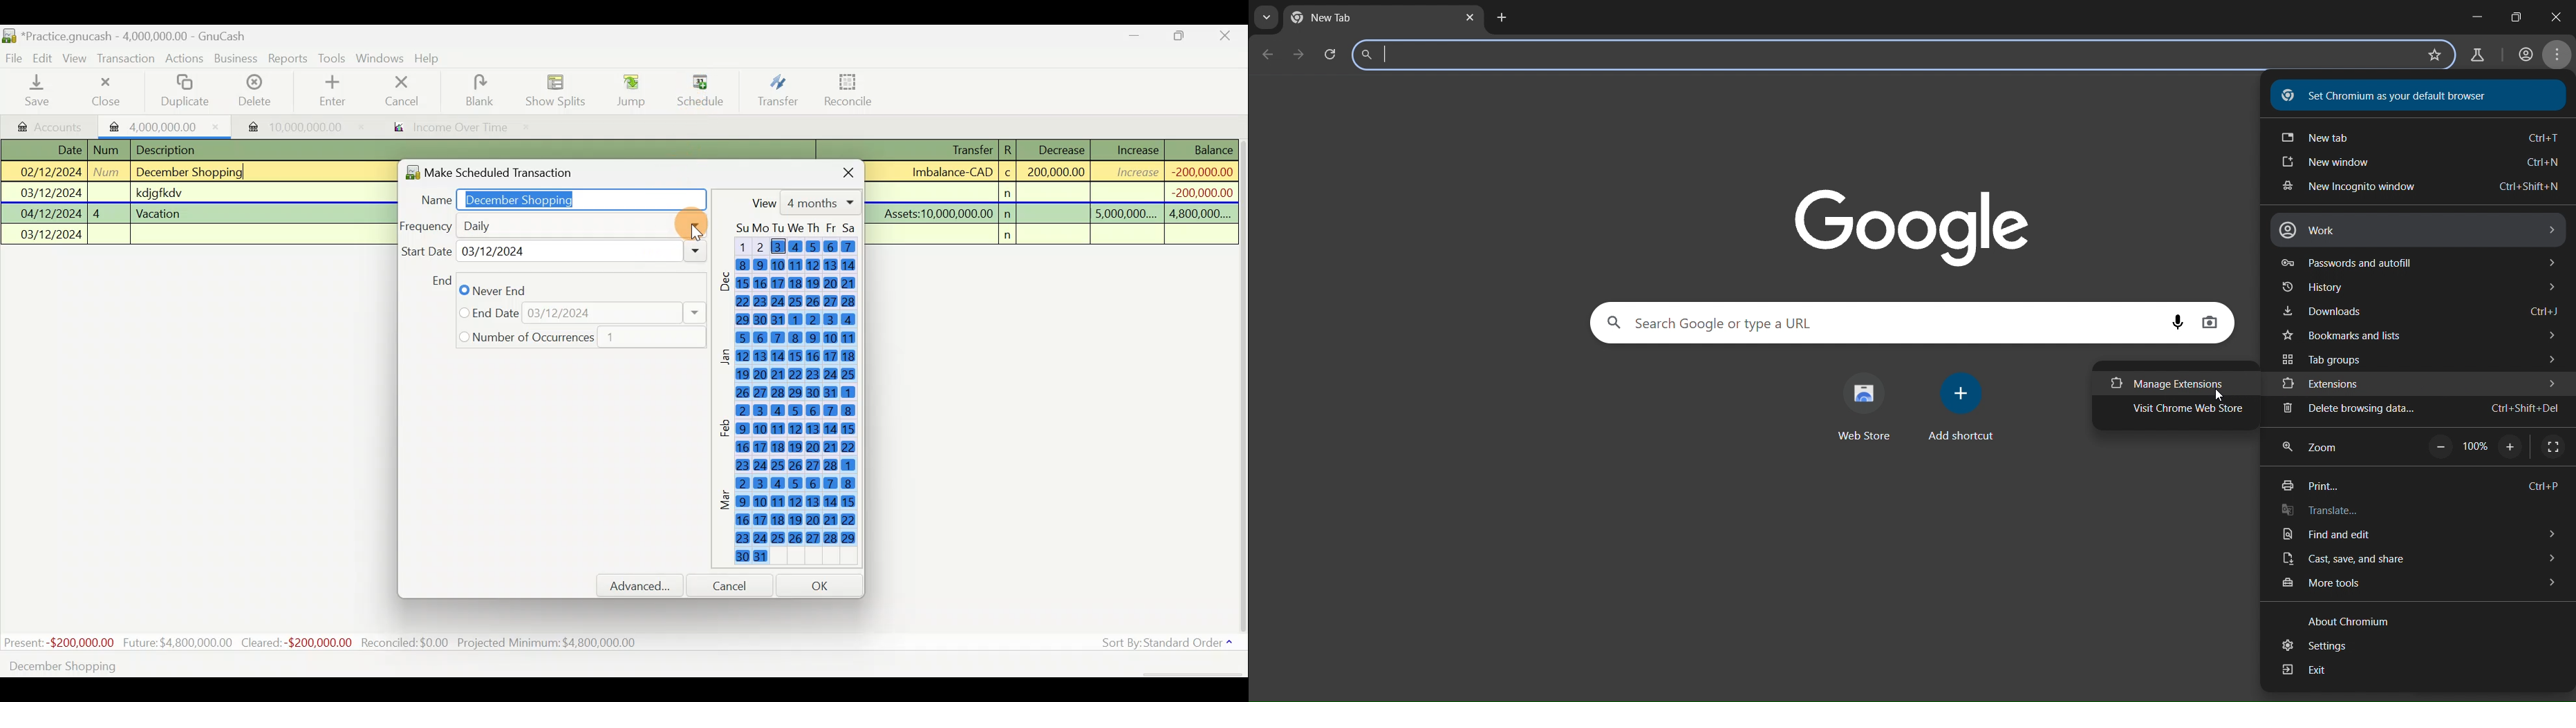 The height and width of the screenshot is (728, 2576). I want to click on translate, so click(2356, 511).